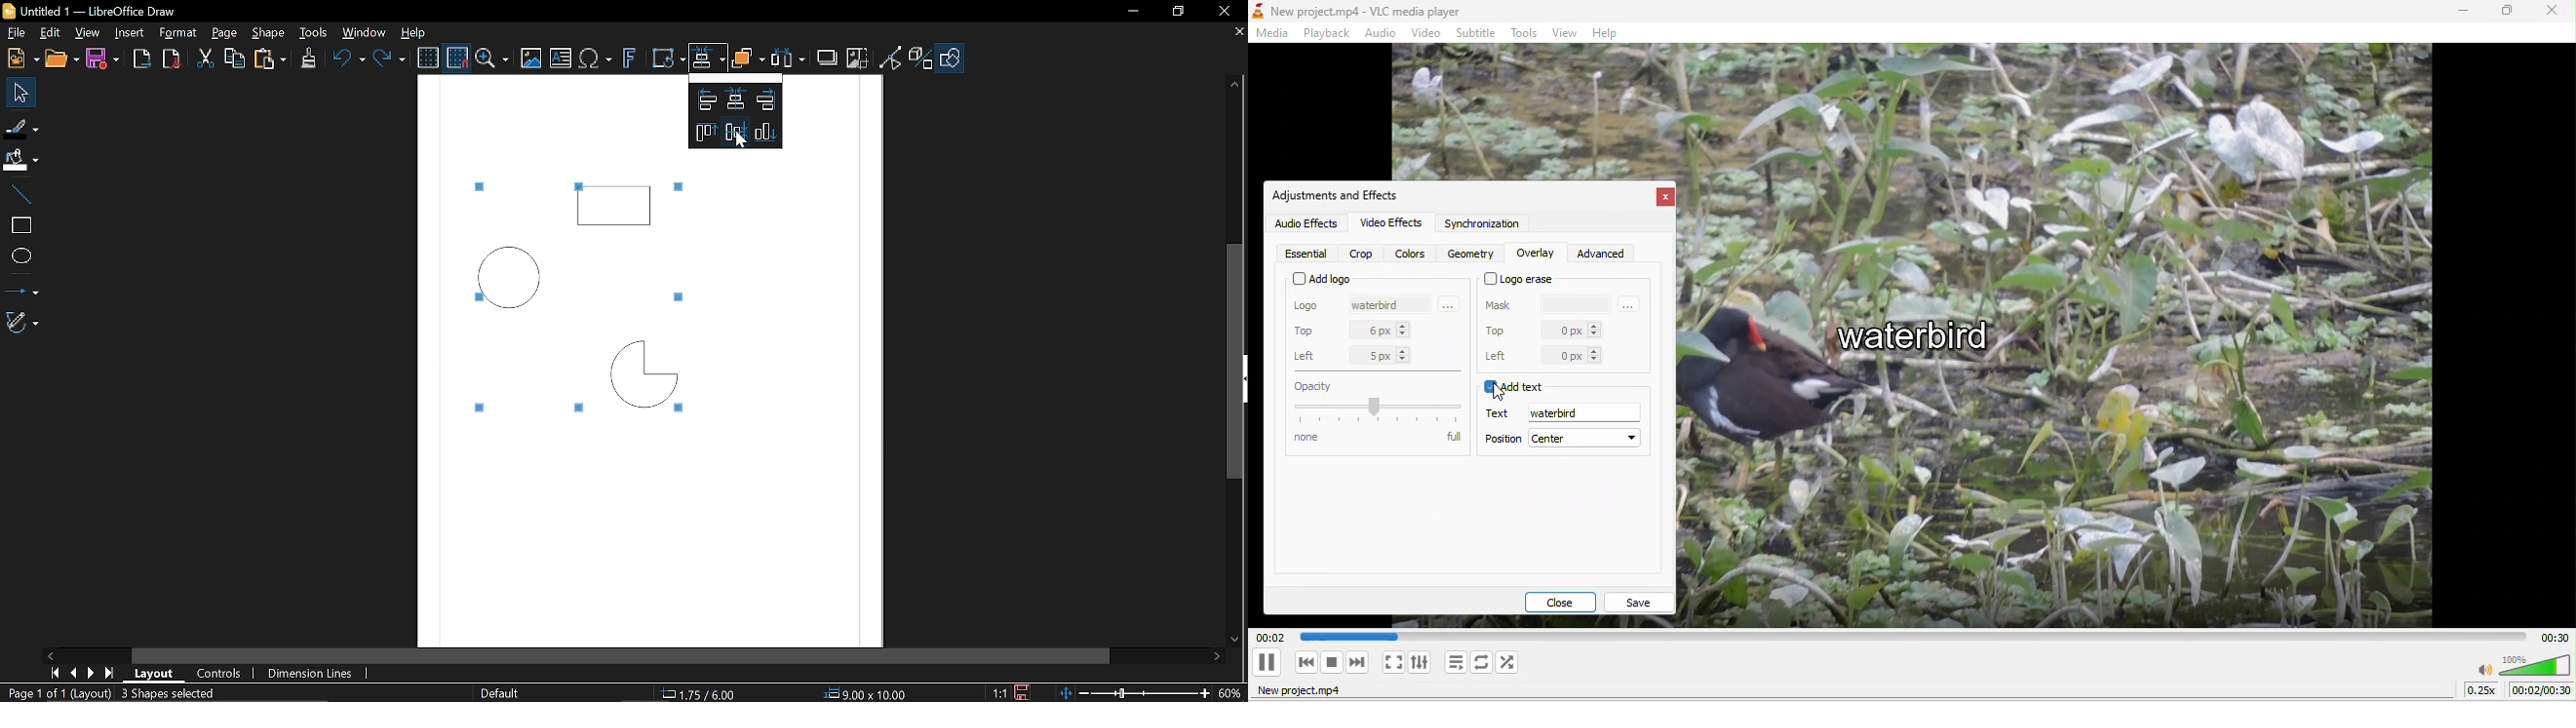  I want to click on Tiny square marked around the selected objects, so click(680, 185).